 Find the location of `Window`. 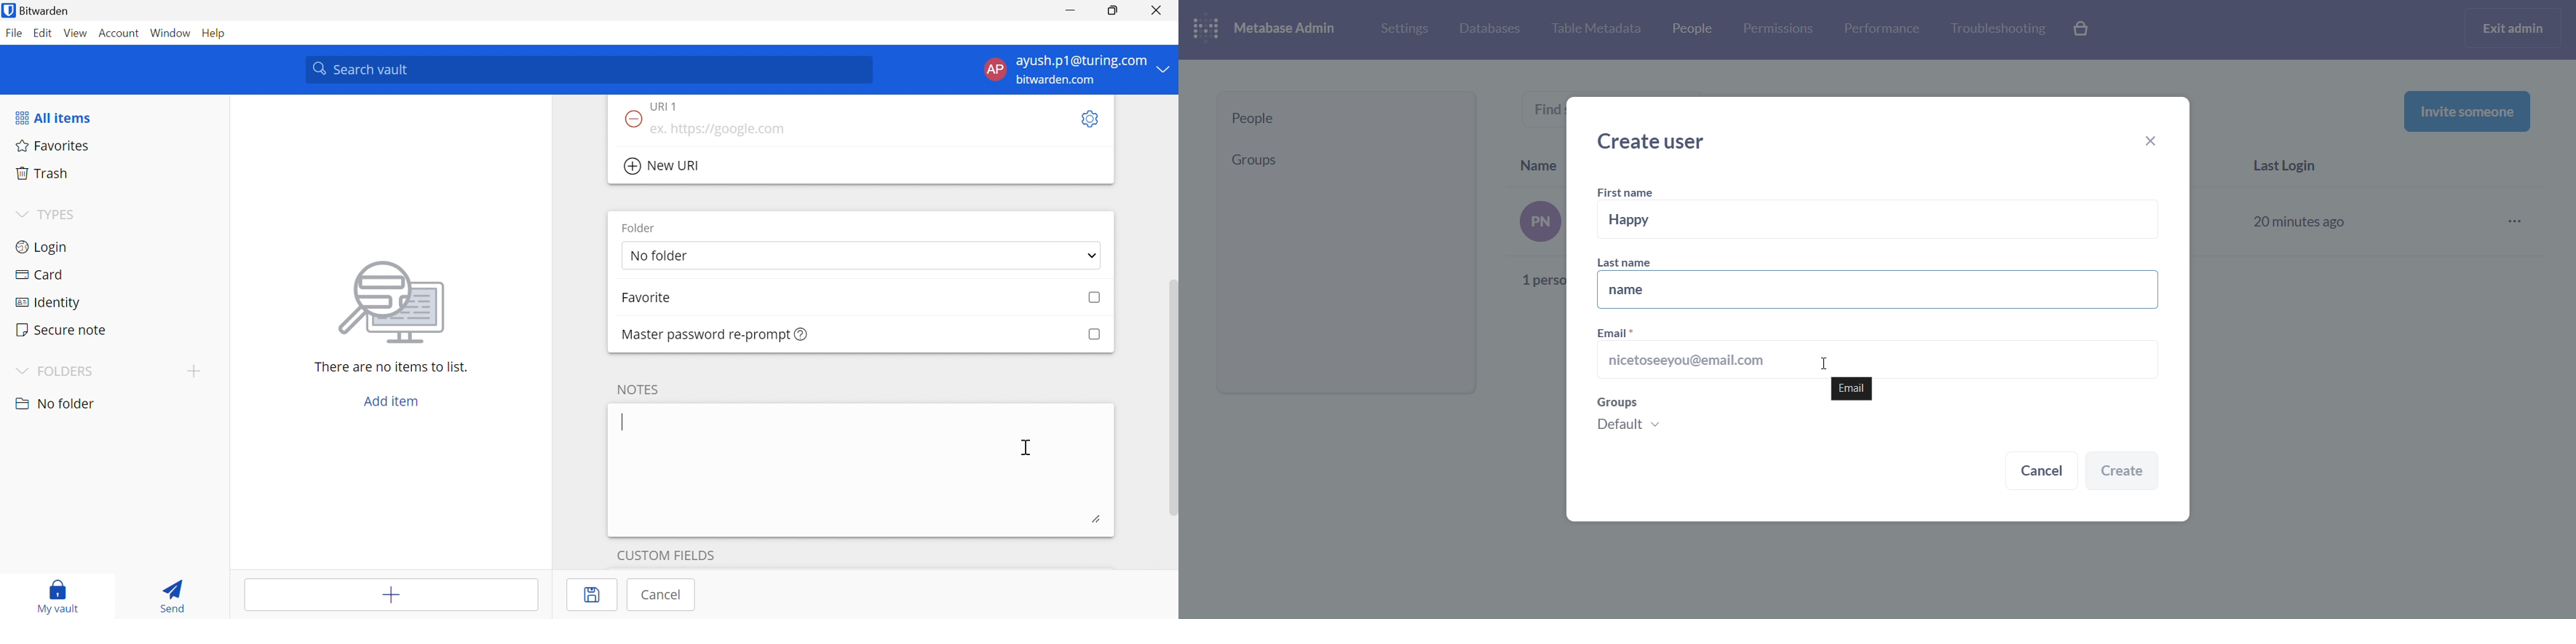

Window is located at coordinates (172, 34).